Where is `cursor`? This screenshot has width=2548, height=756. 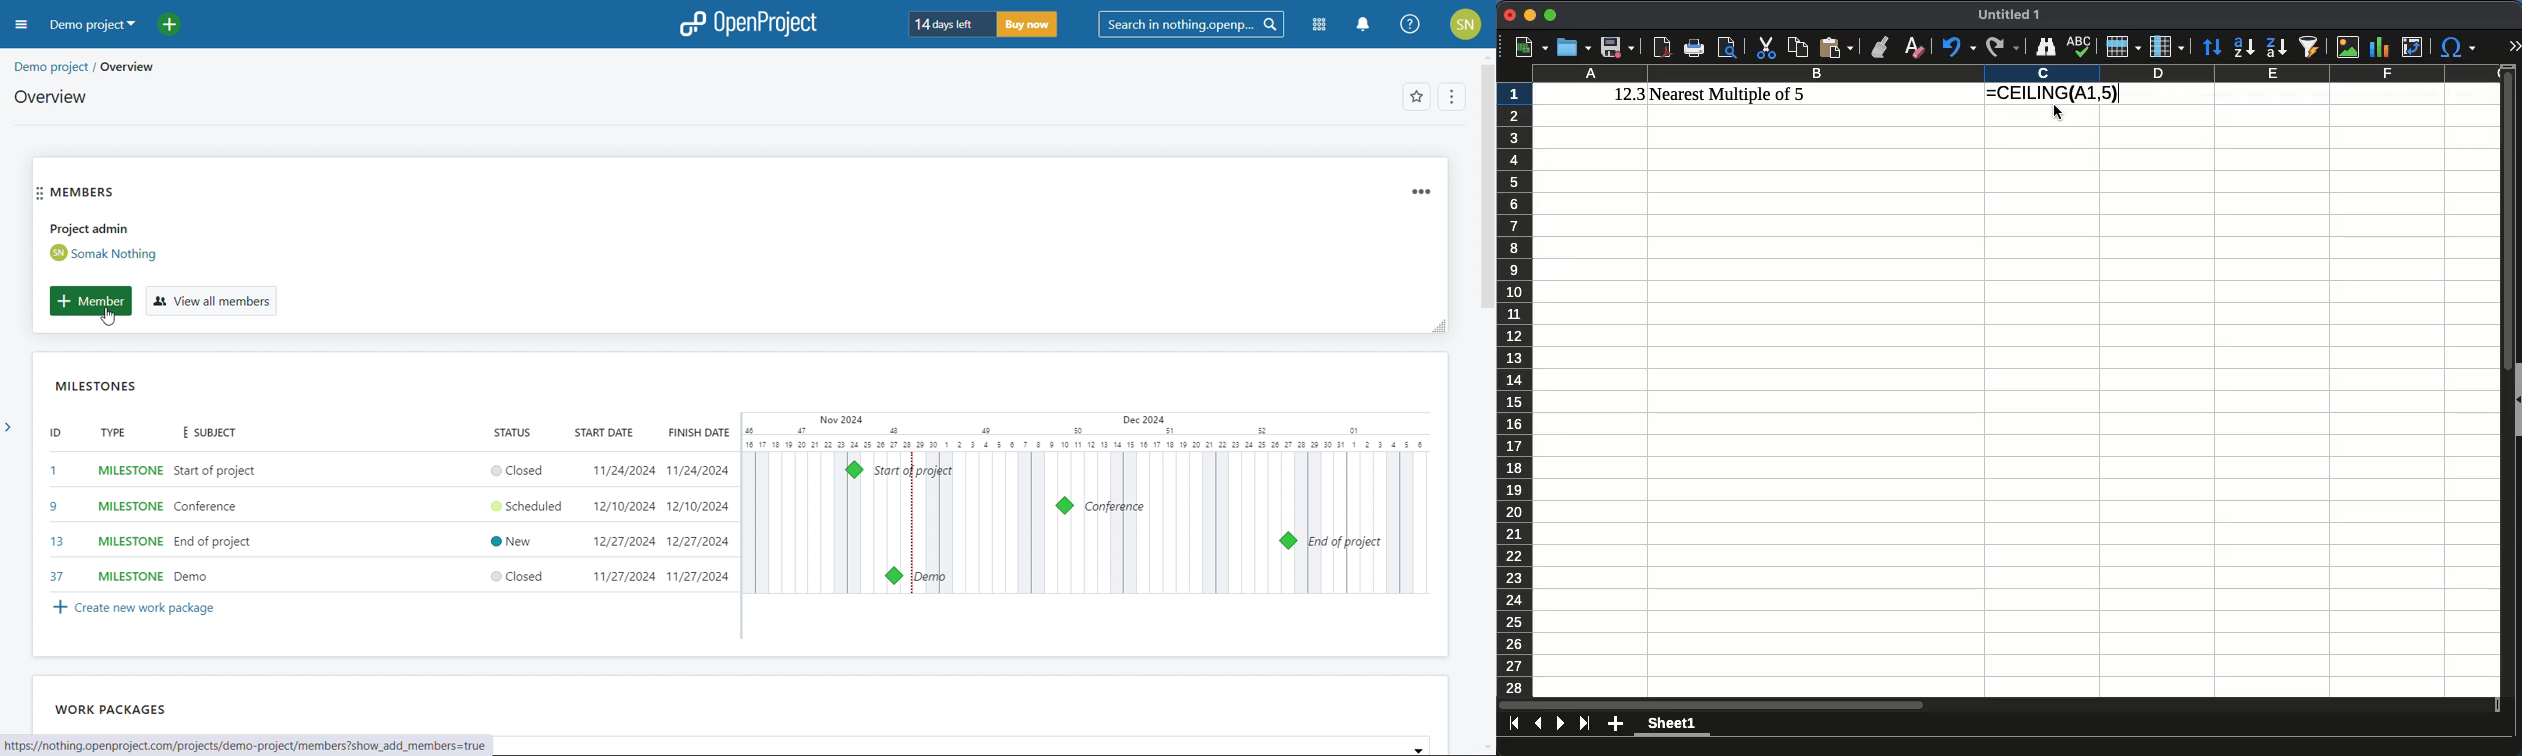
cursor is located at coordinates (111, 317).